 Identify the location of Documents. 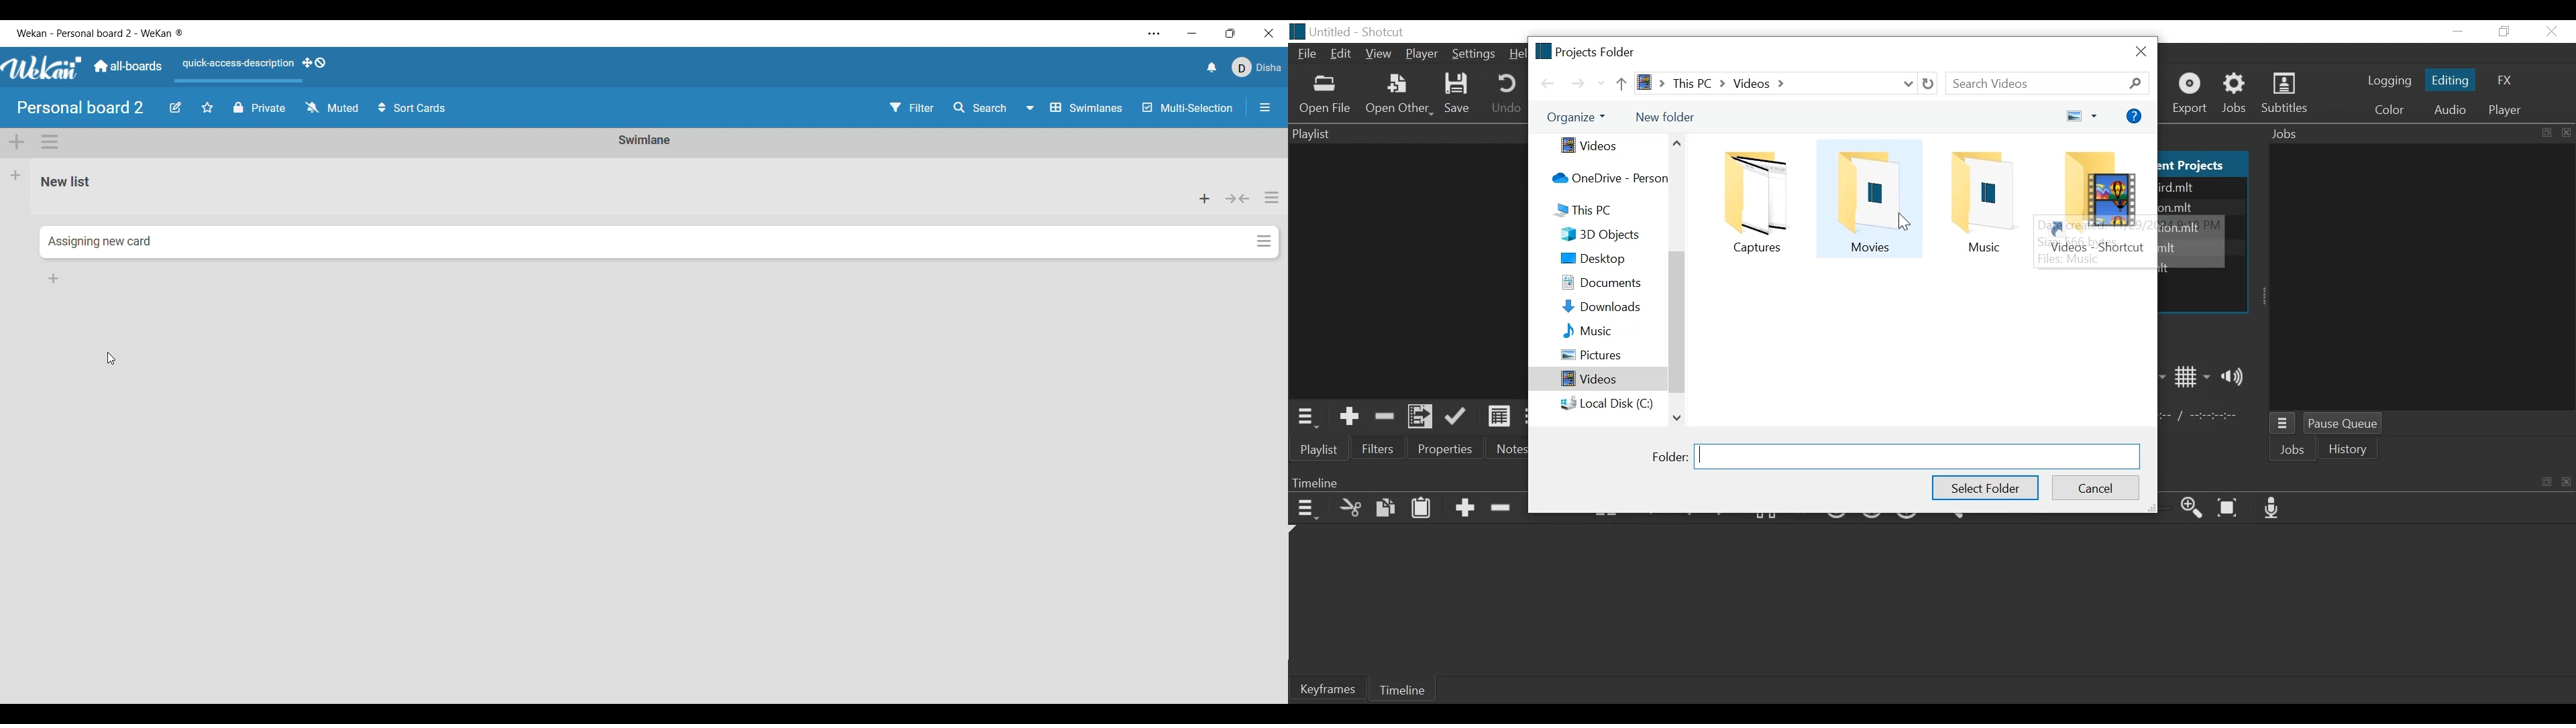
(1608, 282).